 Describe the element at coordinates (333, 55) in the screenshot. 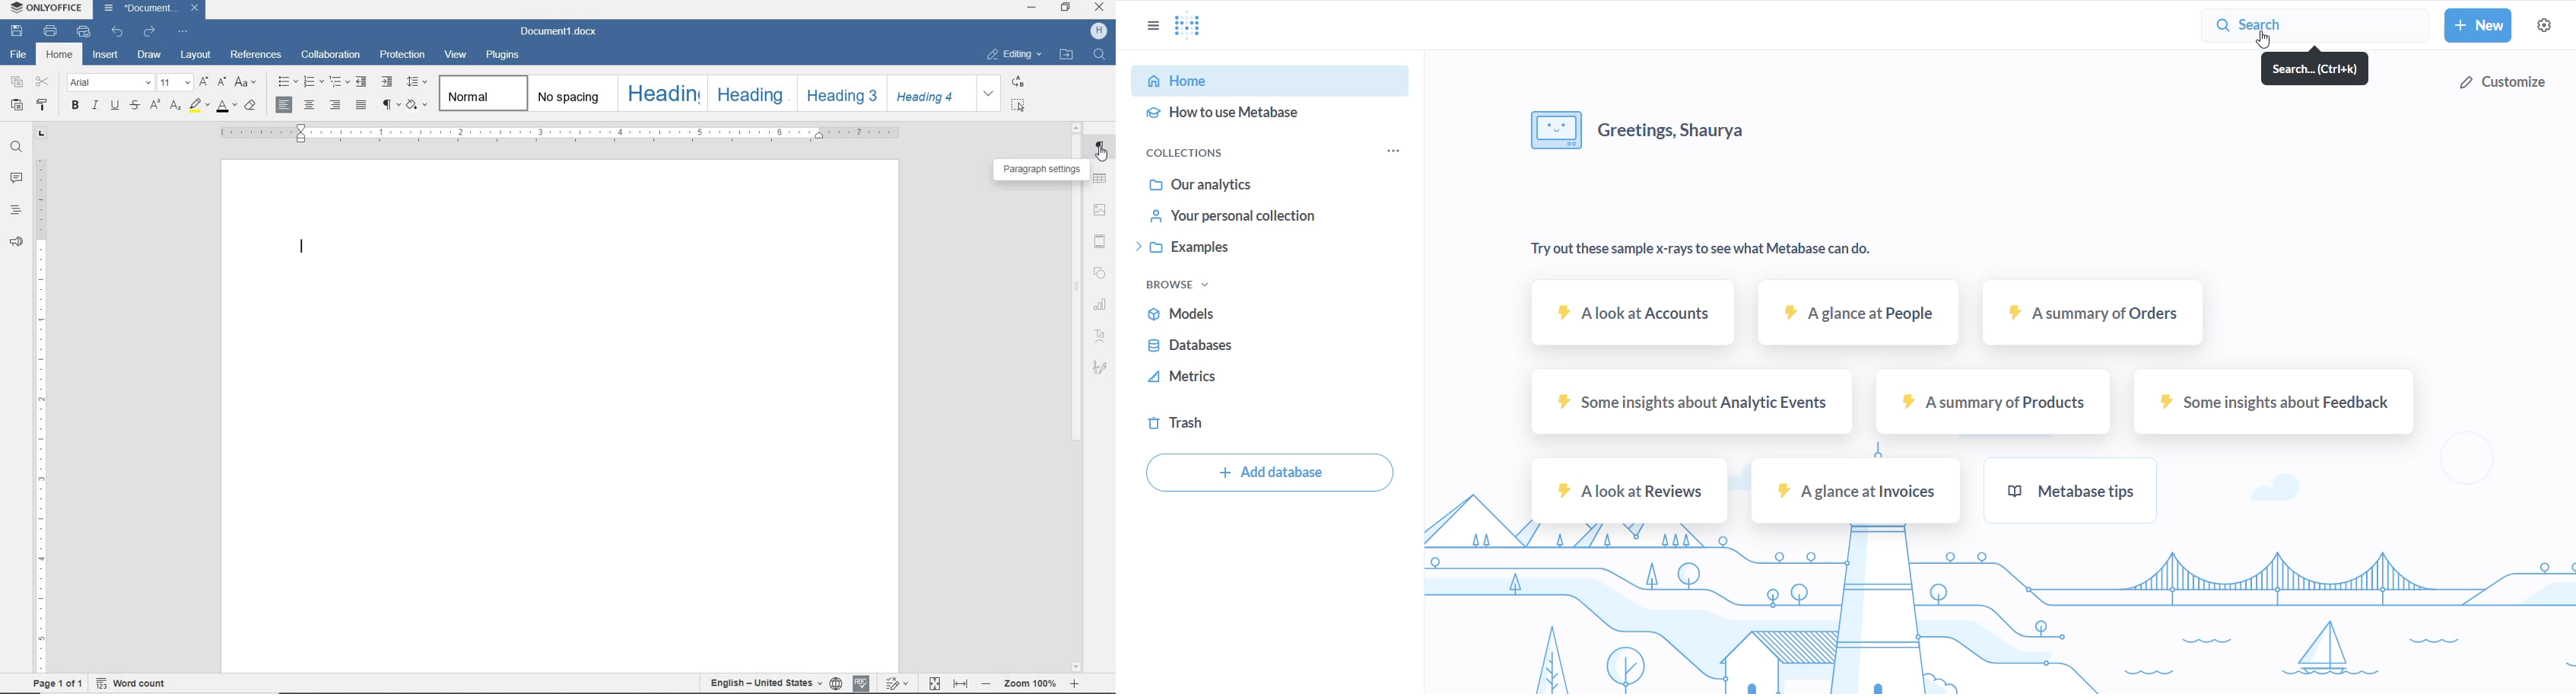

I see `collaboration` at that location.